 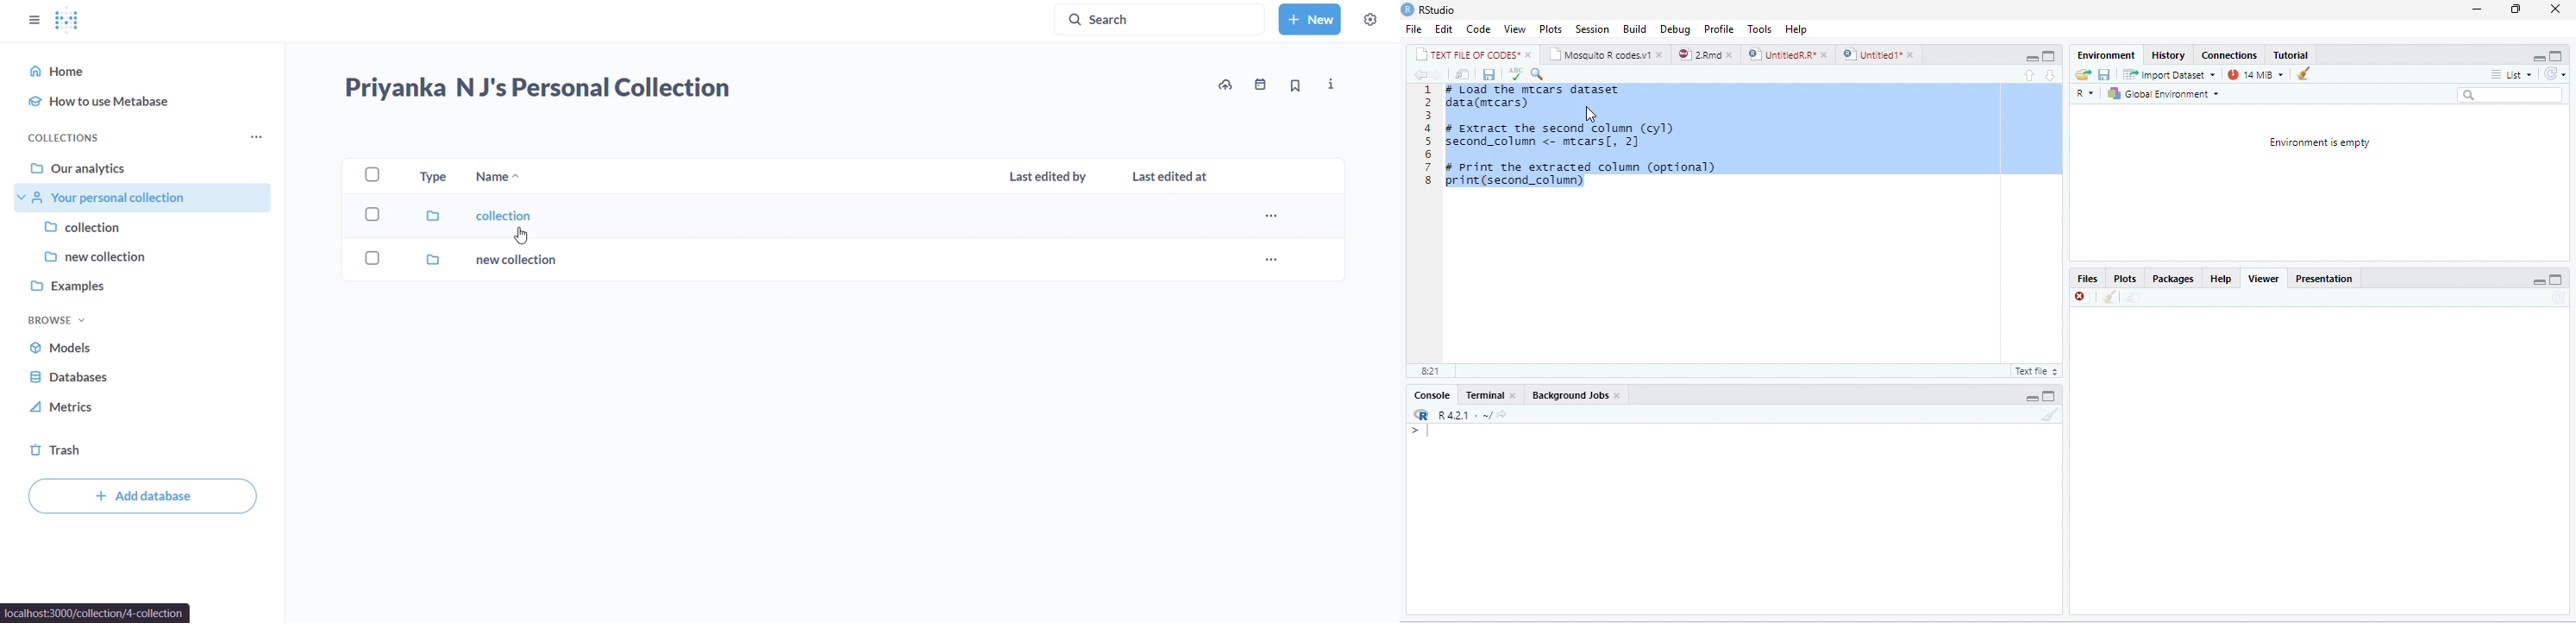 What do you see at coordinates (2131, 299) in the screenshot?
I see `move` at bounding box center [2131, 299].